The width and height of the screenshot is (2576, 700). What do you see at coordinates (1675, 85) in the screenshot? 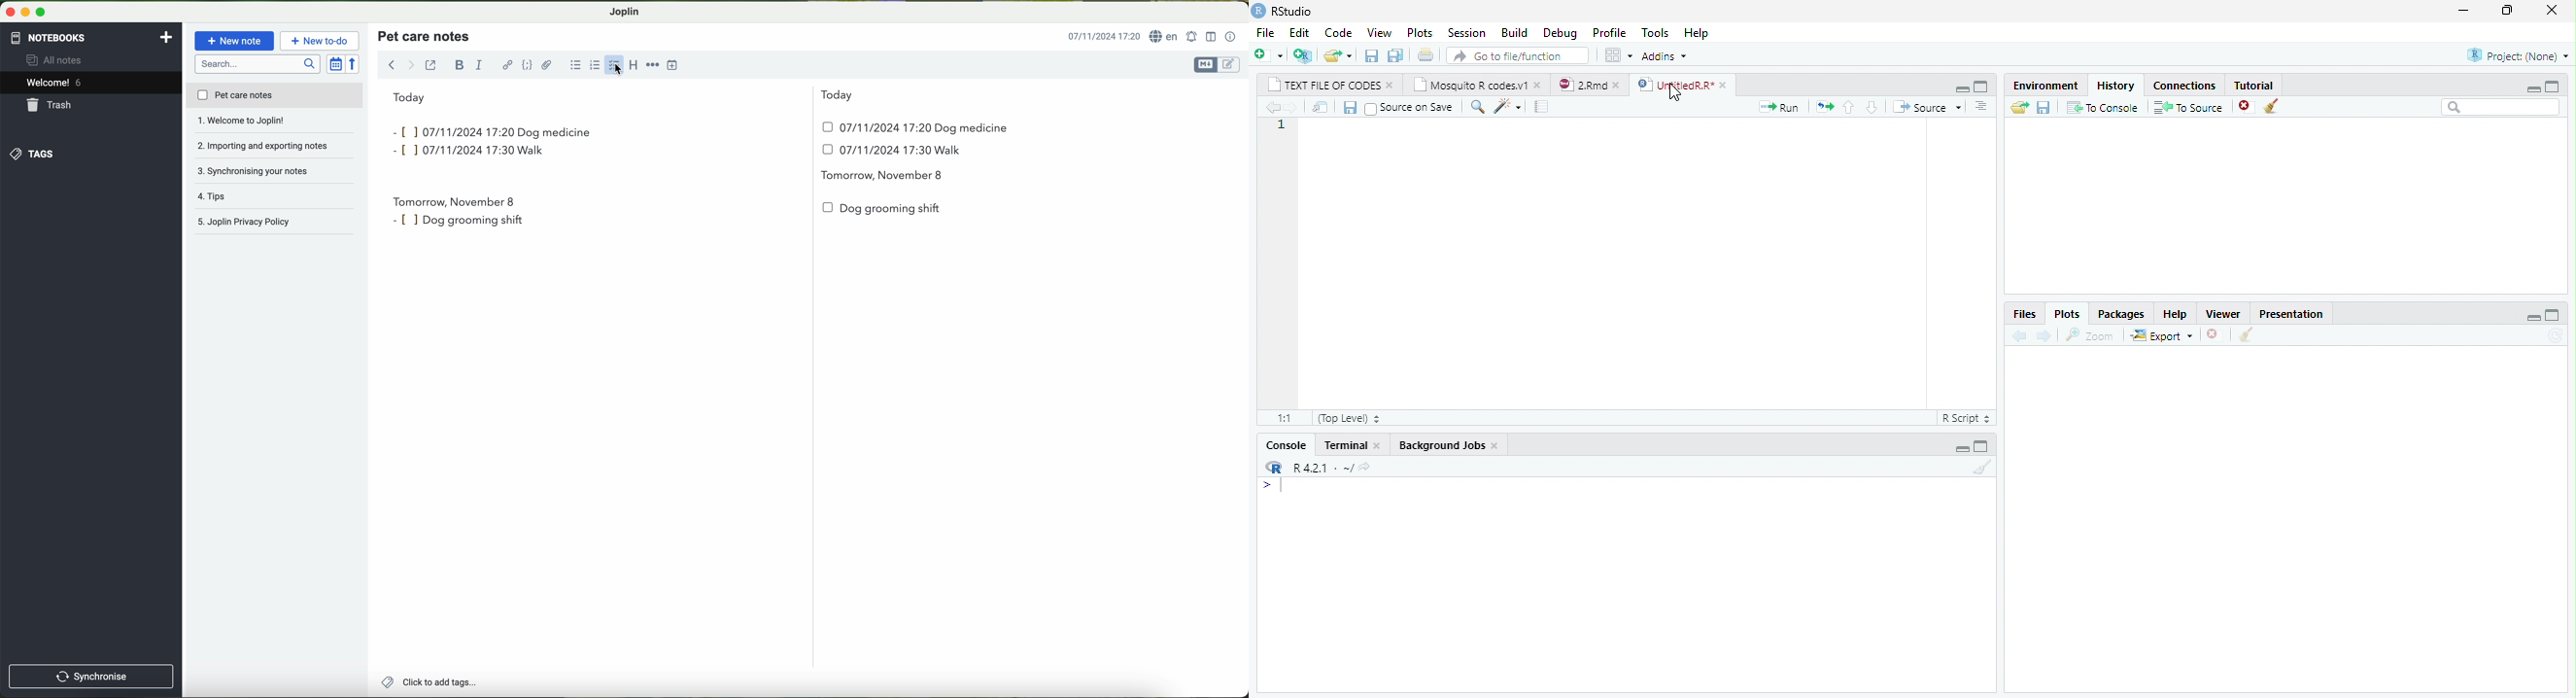
I see `UntitledR.R*` at bounding box center [1675, 85].